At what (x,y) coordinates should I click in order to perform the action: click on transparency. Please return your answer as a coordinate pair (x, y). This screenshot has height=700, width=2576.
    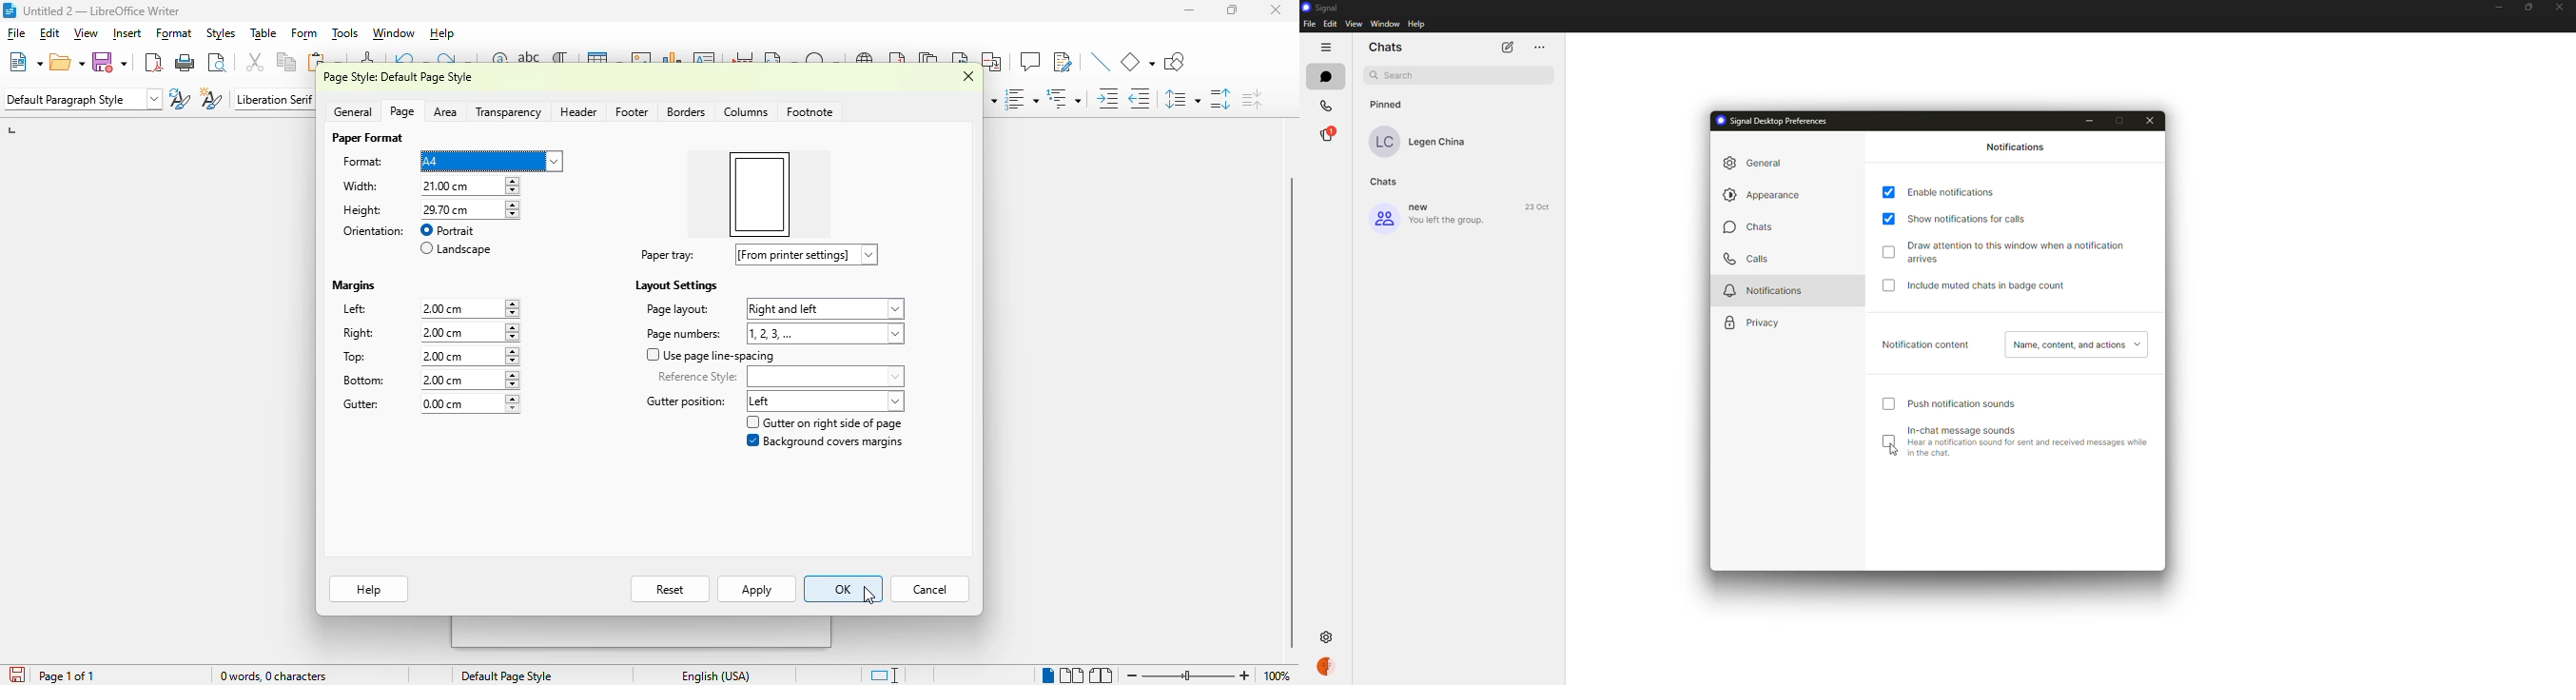
    Looking at the image, I should click on (509, 113).